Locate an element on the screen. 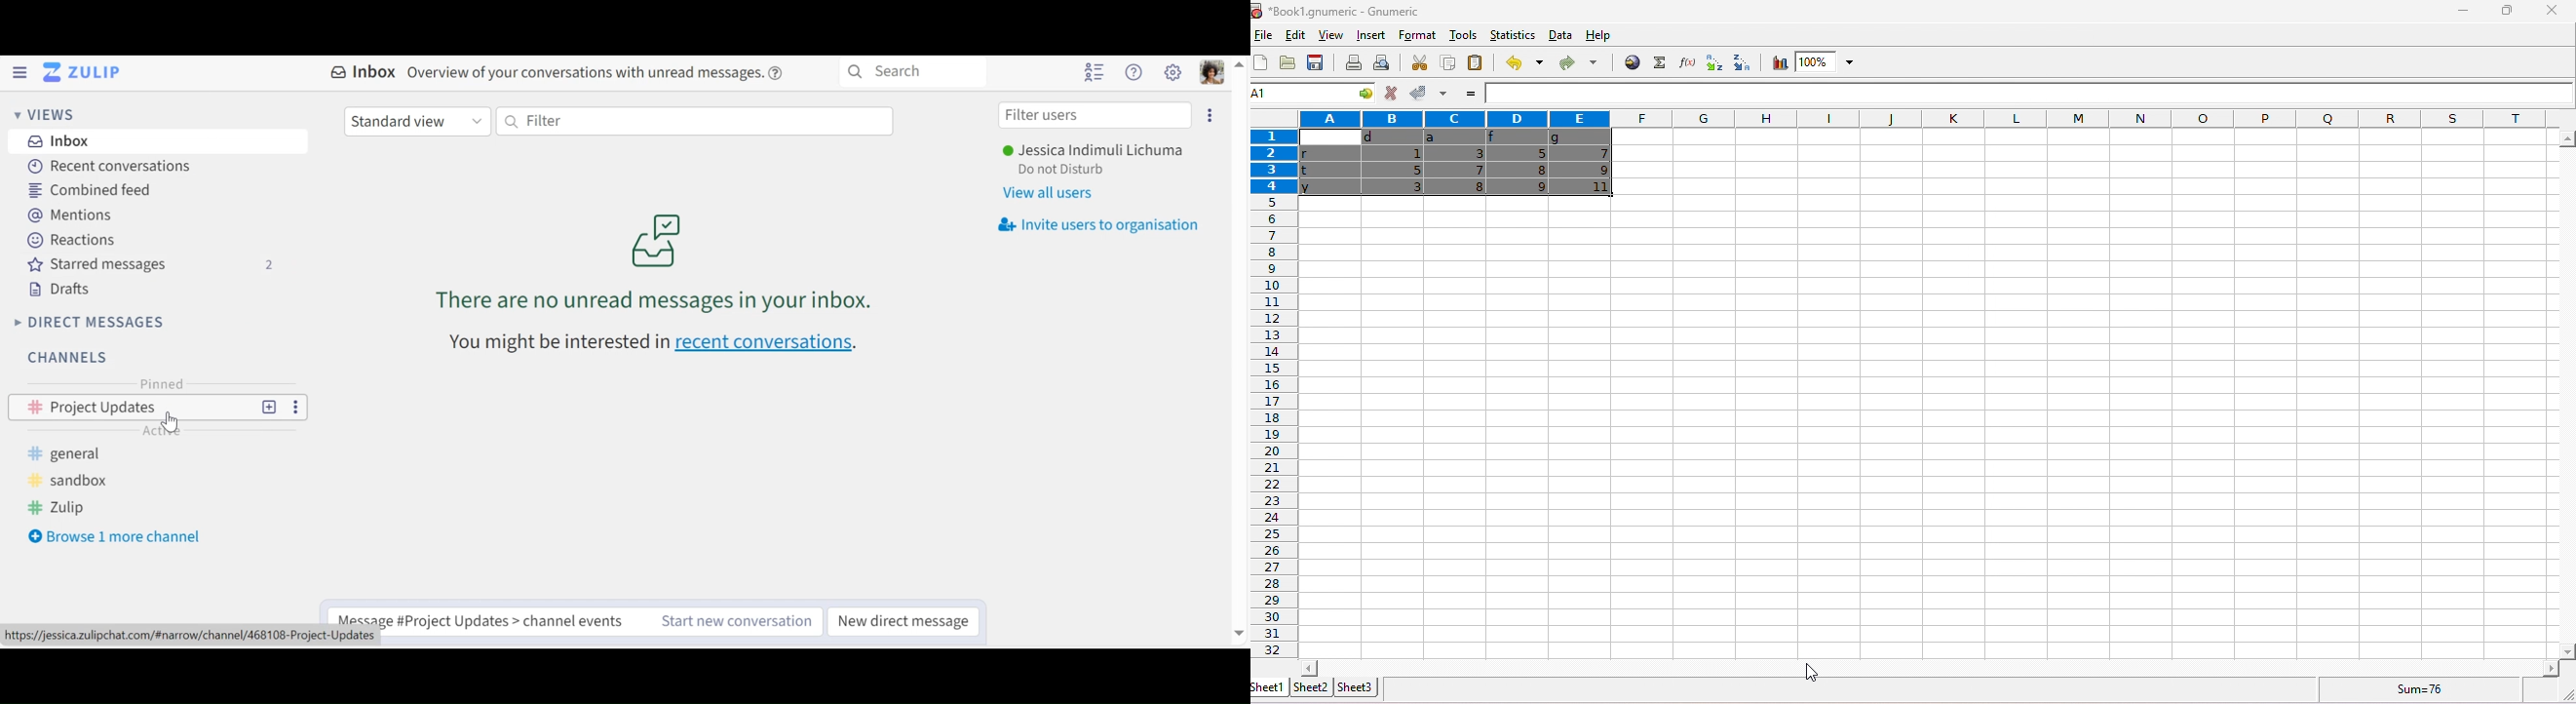 Image resolution: width=2576 pixels, height=728 pixels. sum=76 is located at coordinates (2424, 688).